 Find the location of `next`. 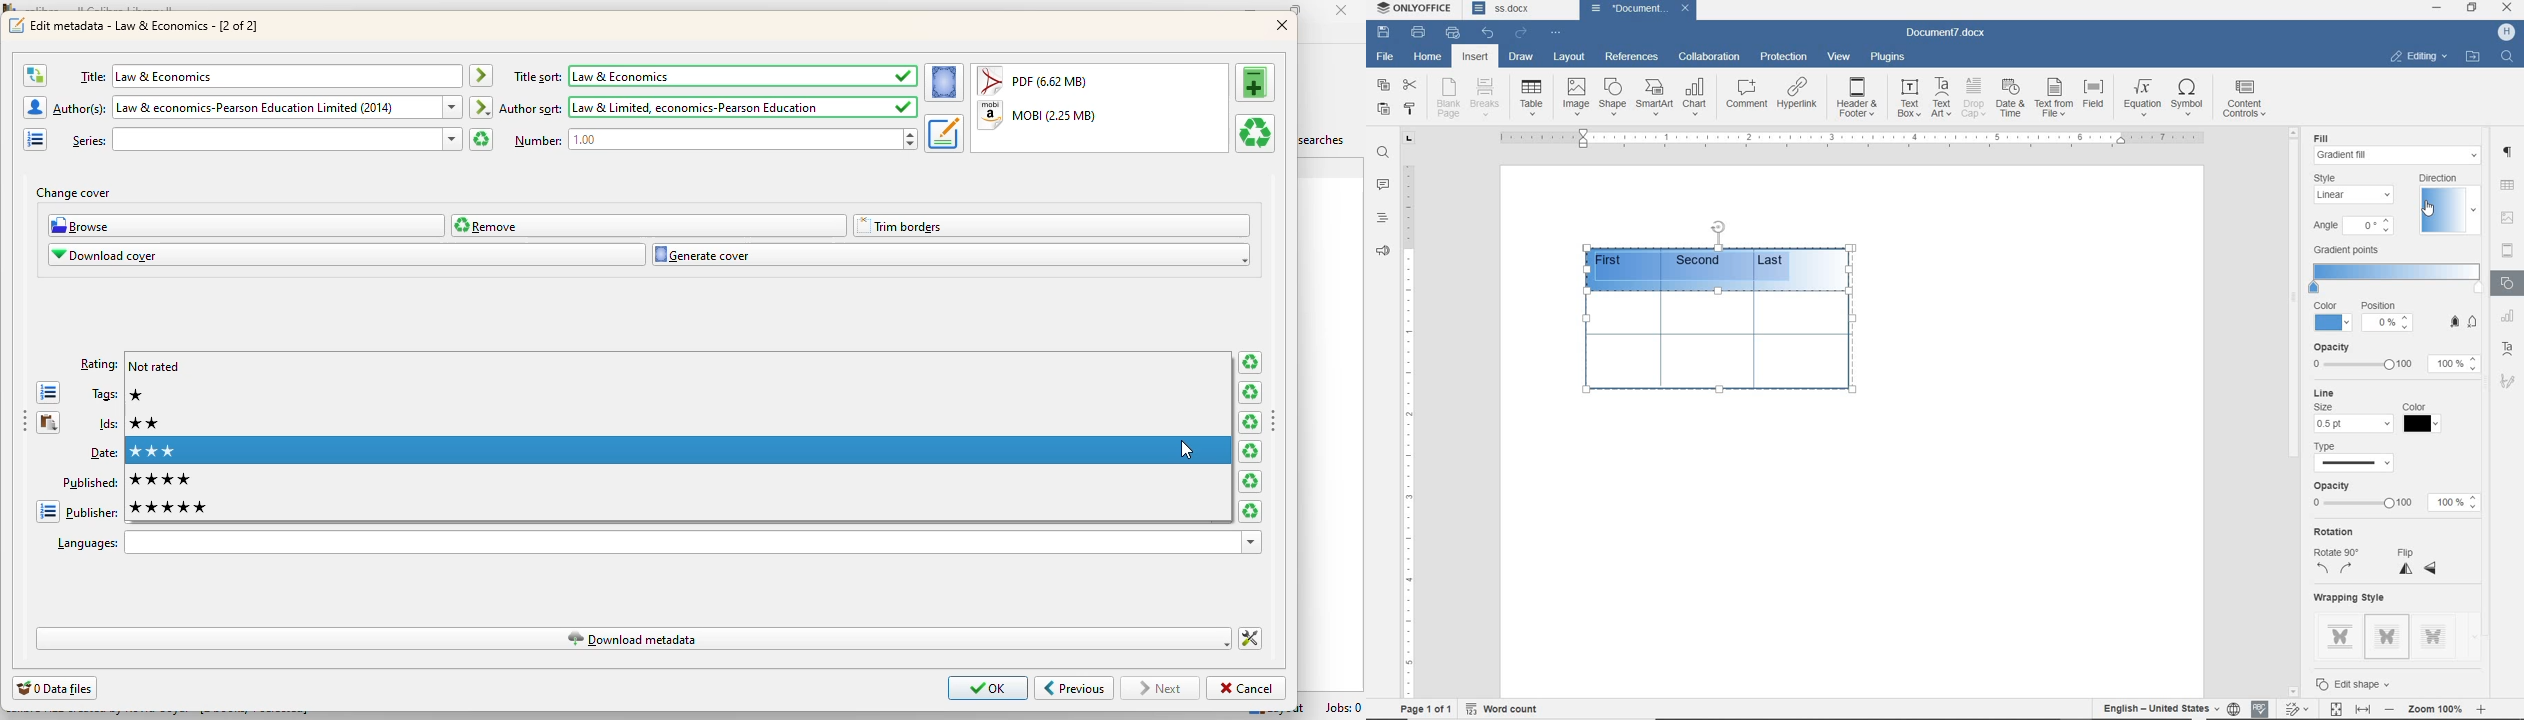

next is located at coordinates (1163, 688).